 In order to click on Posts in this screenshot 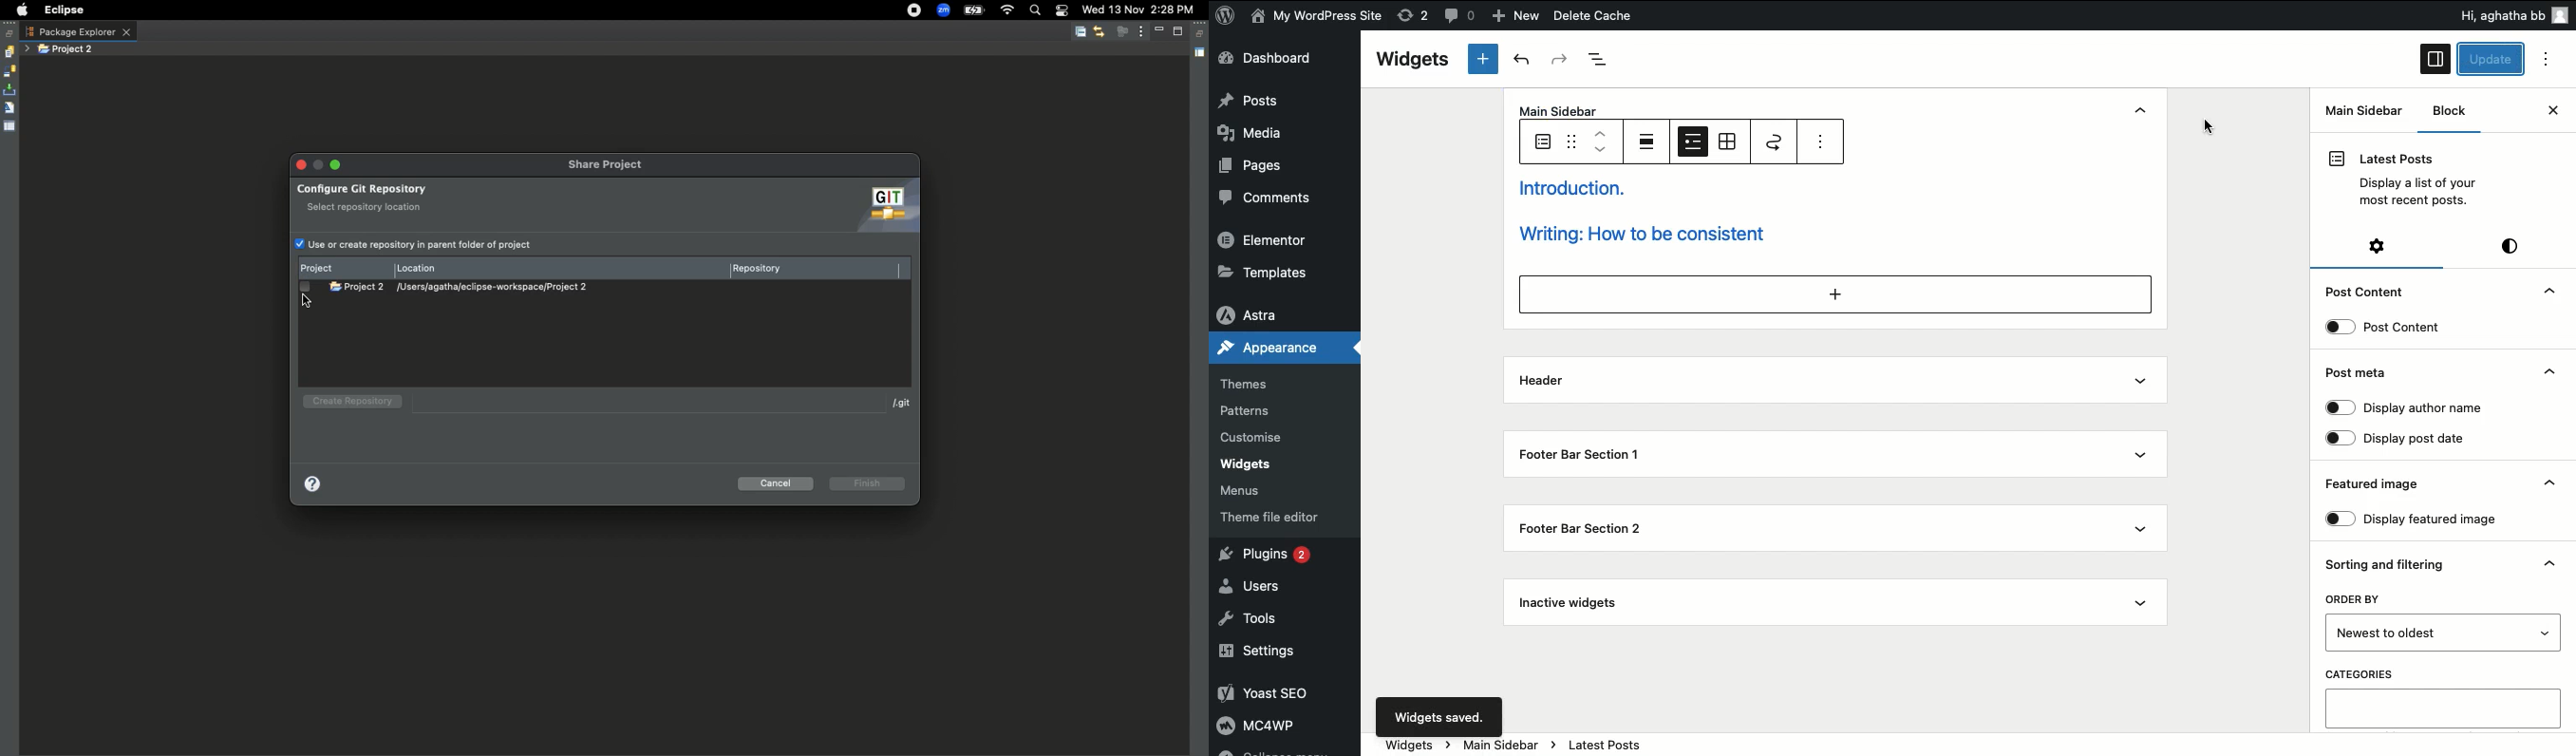, I will do `click(1251, 101)`.